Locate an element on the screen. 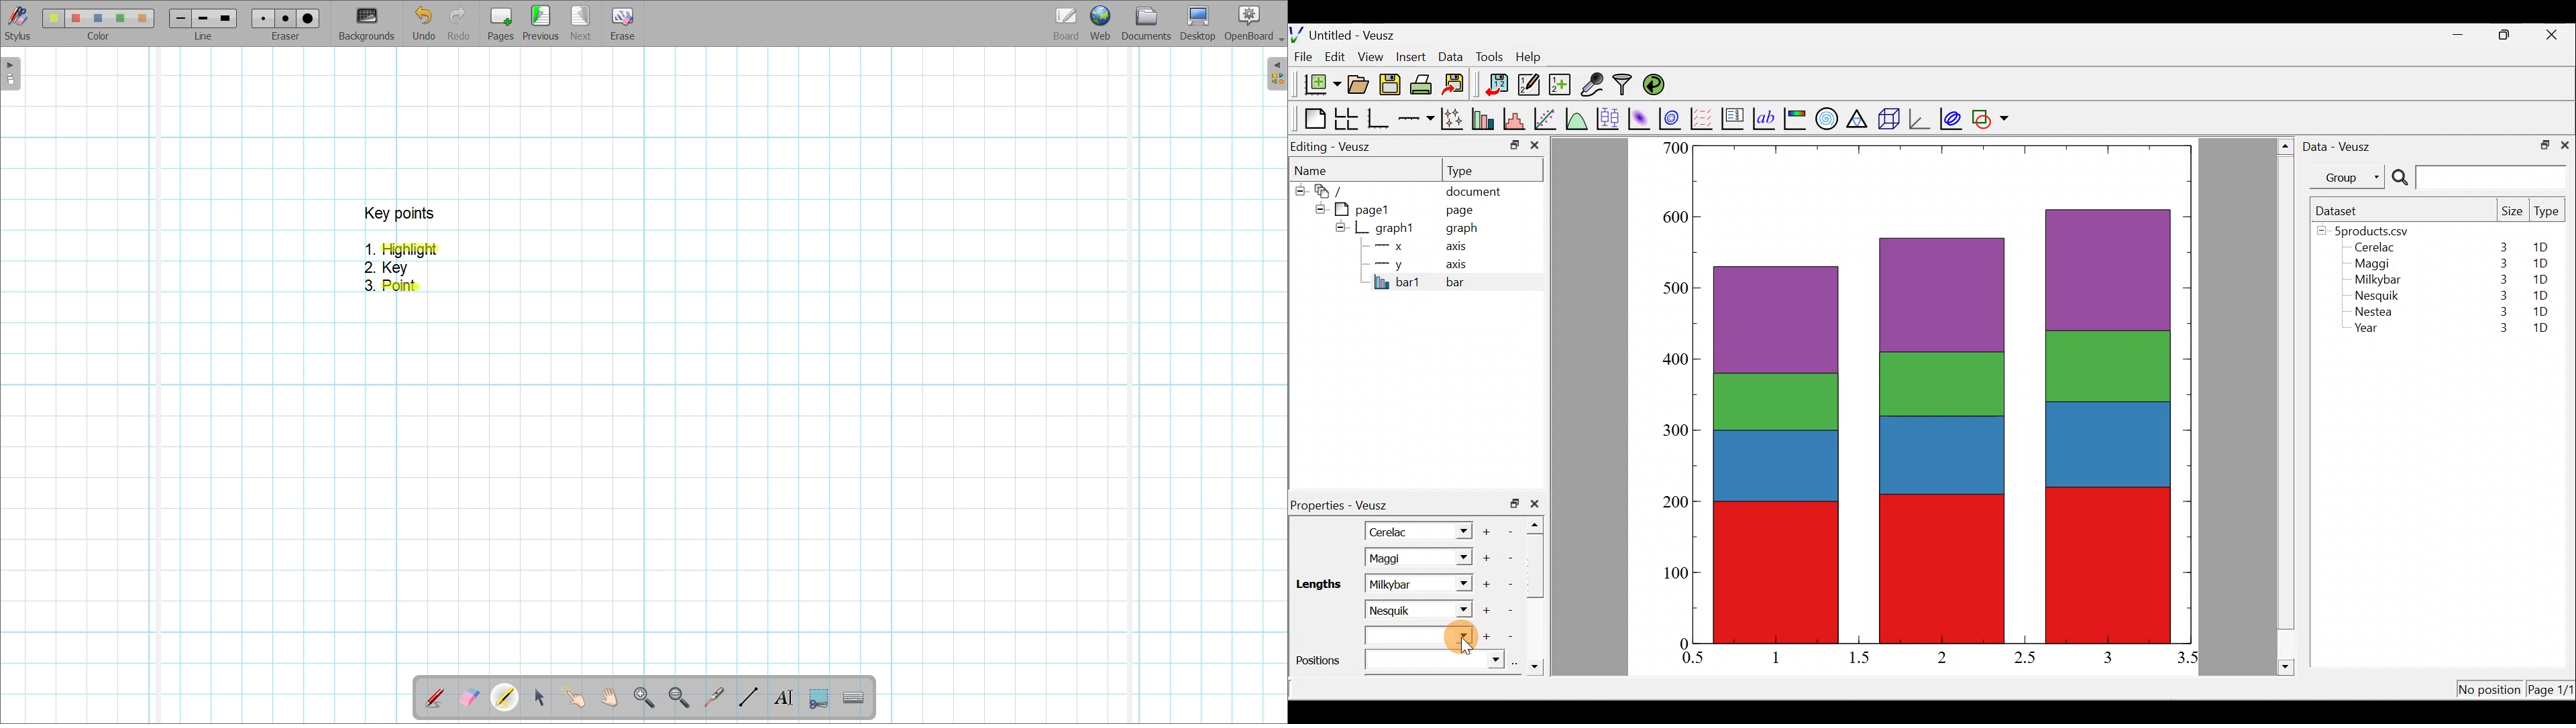 This screenshot has width=2576, height=728. Desktop is located at coordinates (1198, 23).